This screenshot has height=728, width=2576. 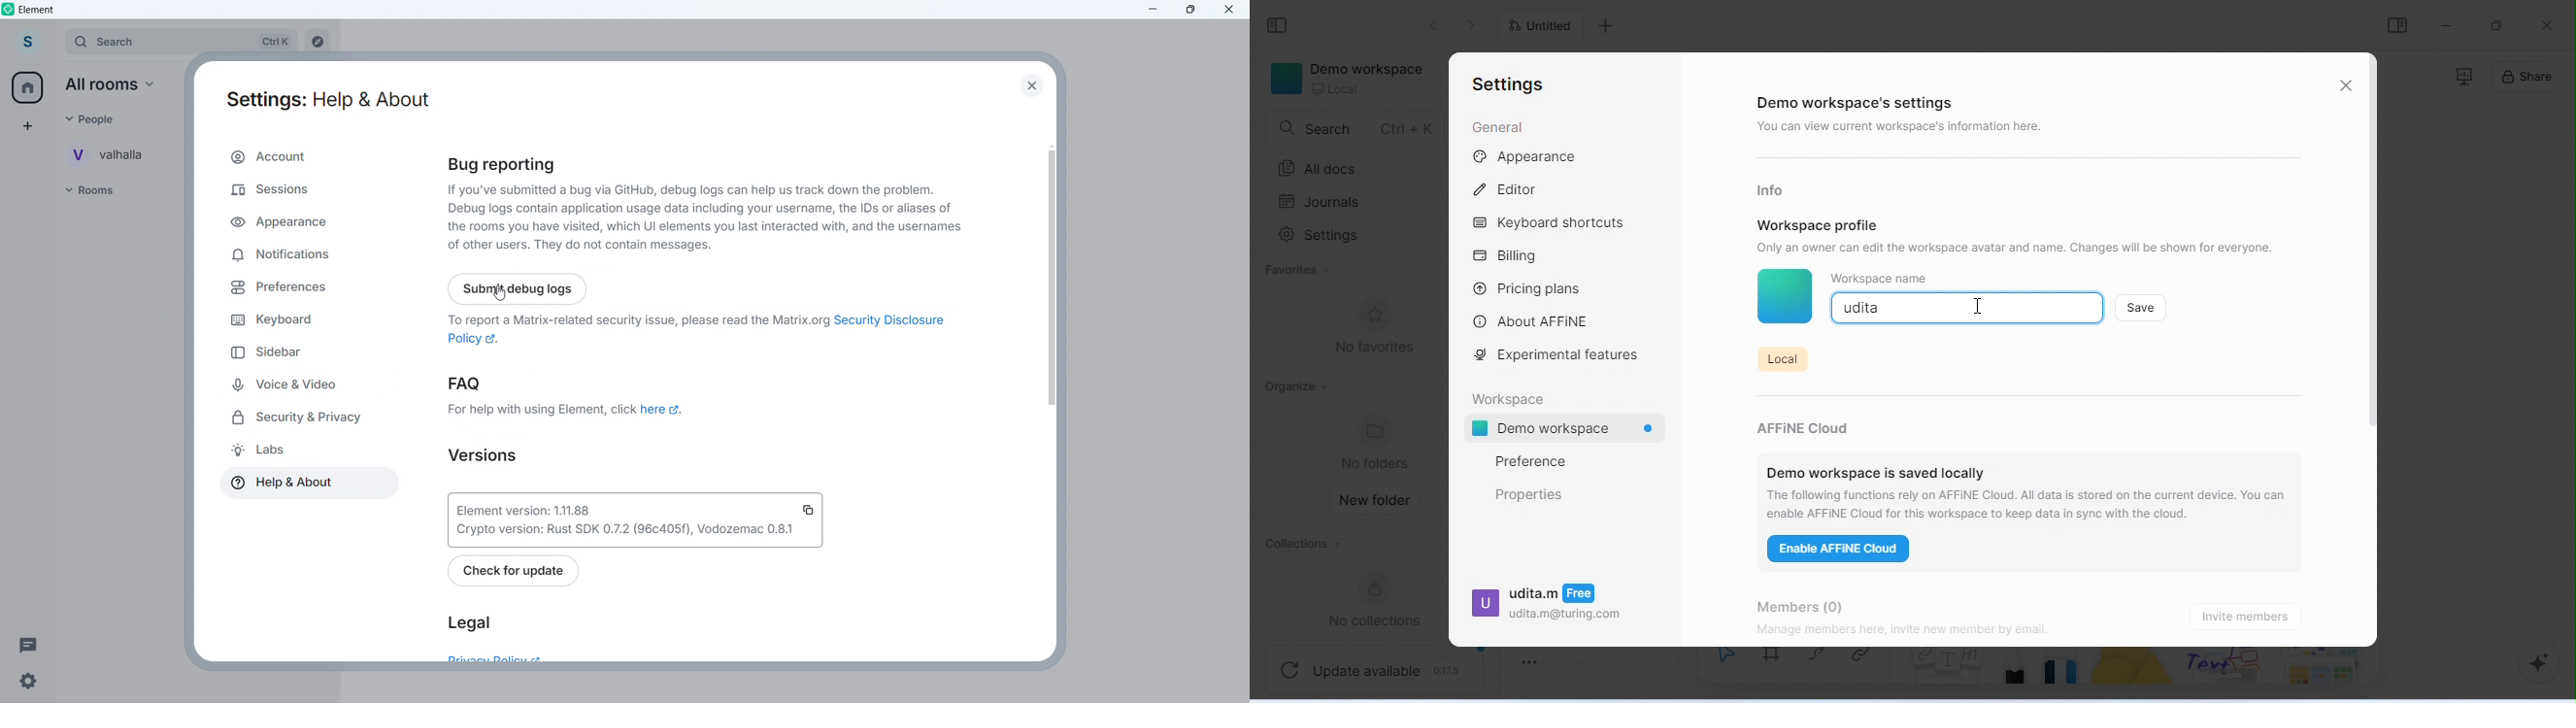 What do you see at coordinates (1526, 157) in the screenshot?
I see `appearance` at bounding box center [1526, 157].